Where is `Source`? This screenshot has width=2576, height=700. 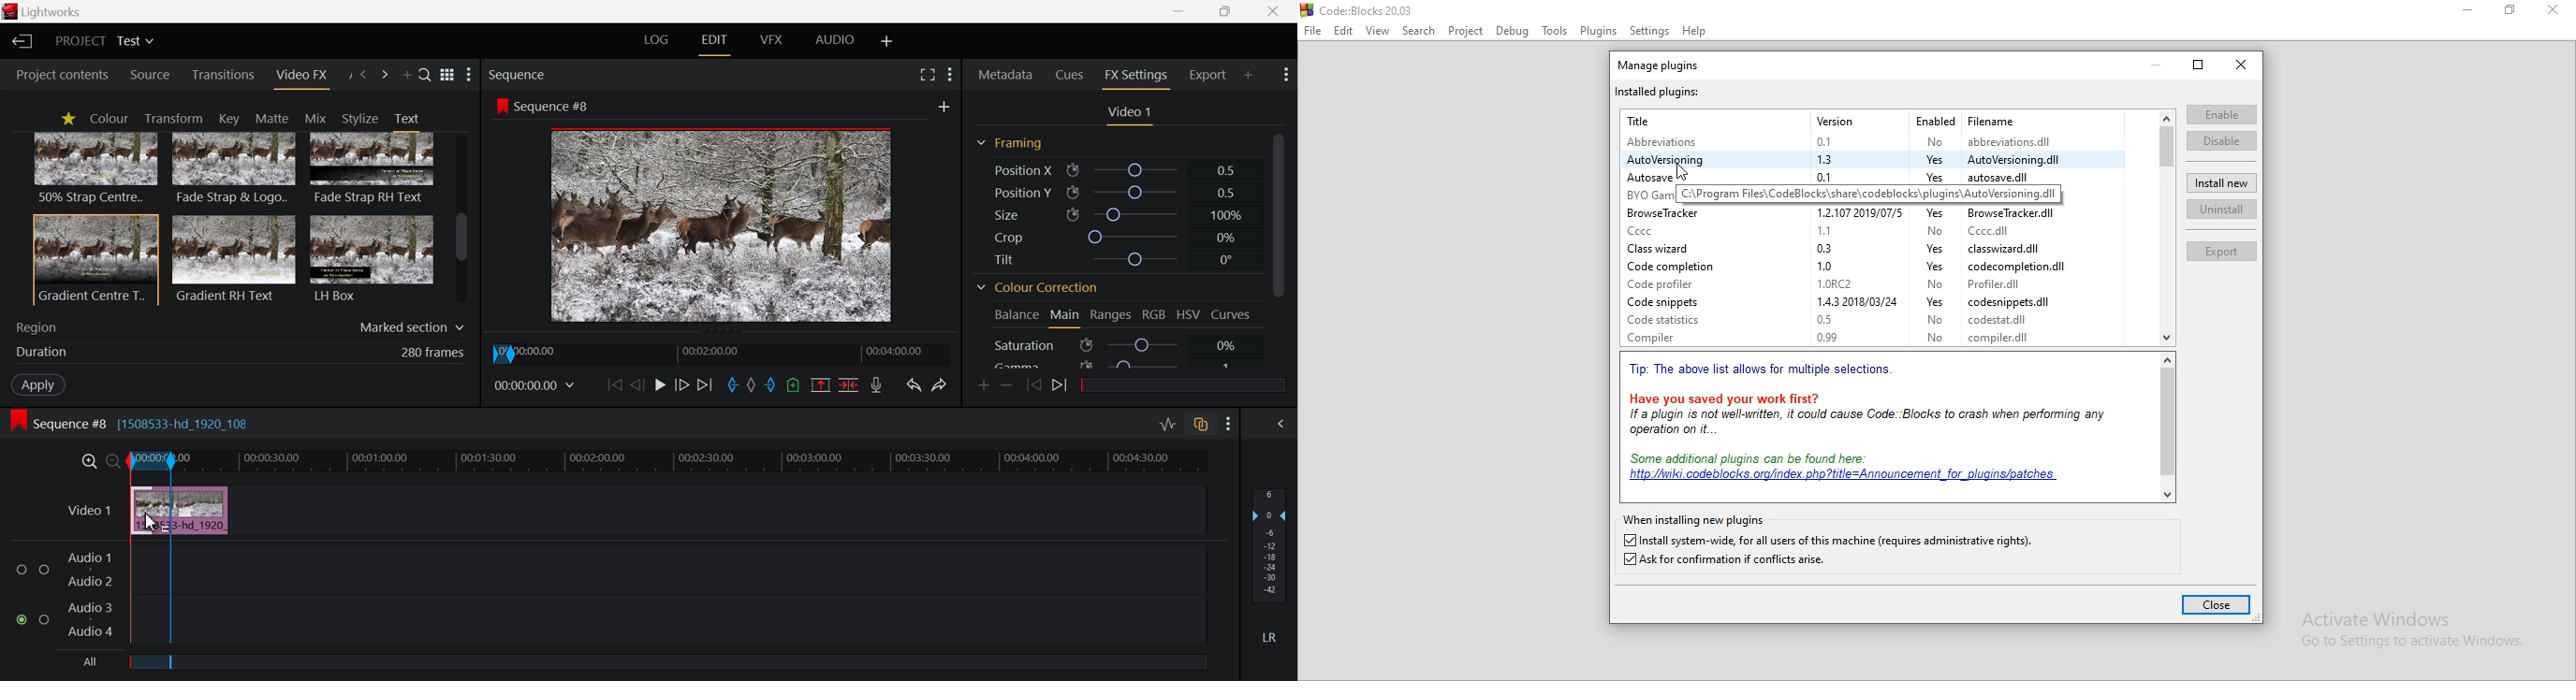 Source is located at coordinates (150, 76).